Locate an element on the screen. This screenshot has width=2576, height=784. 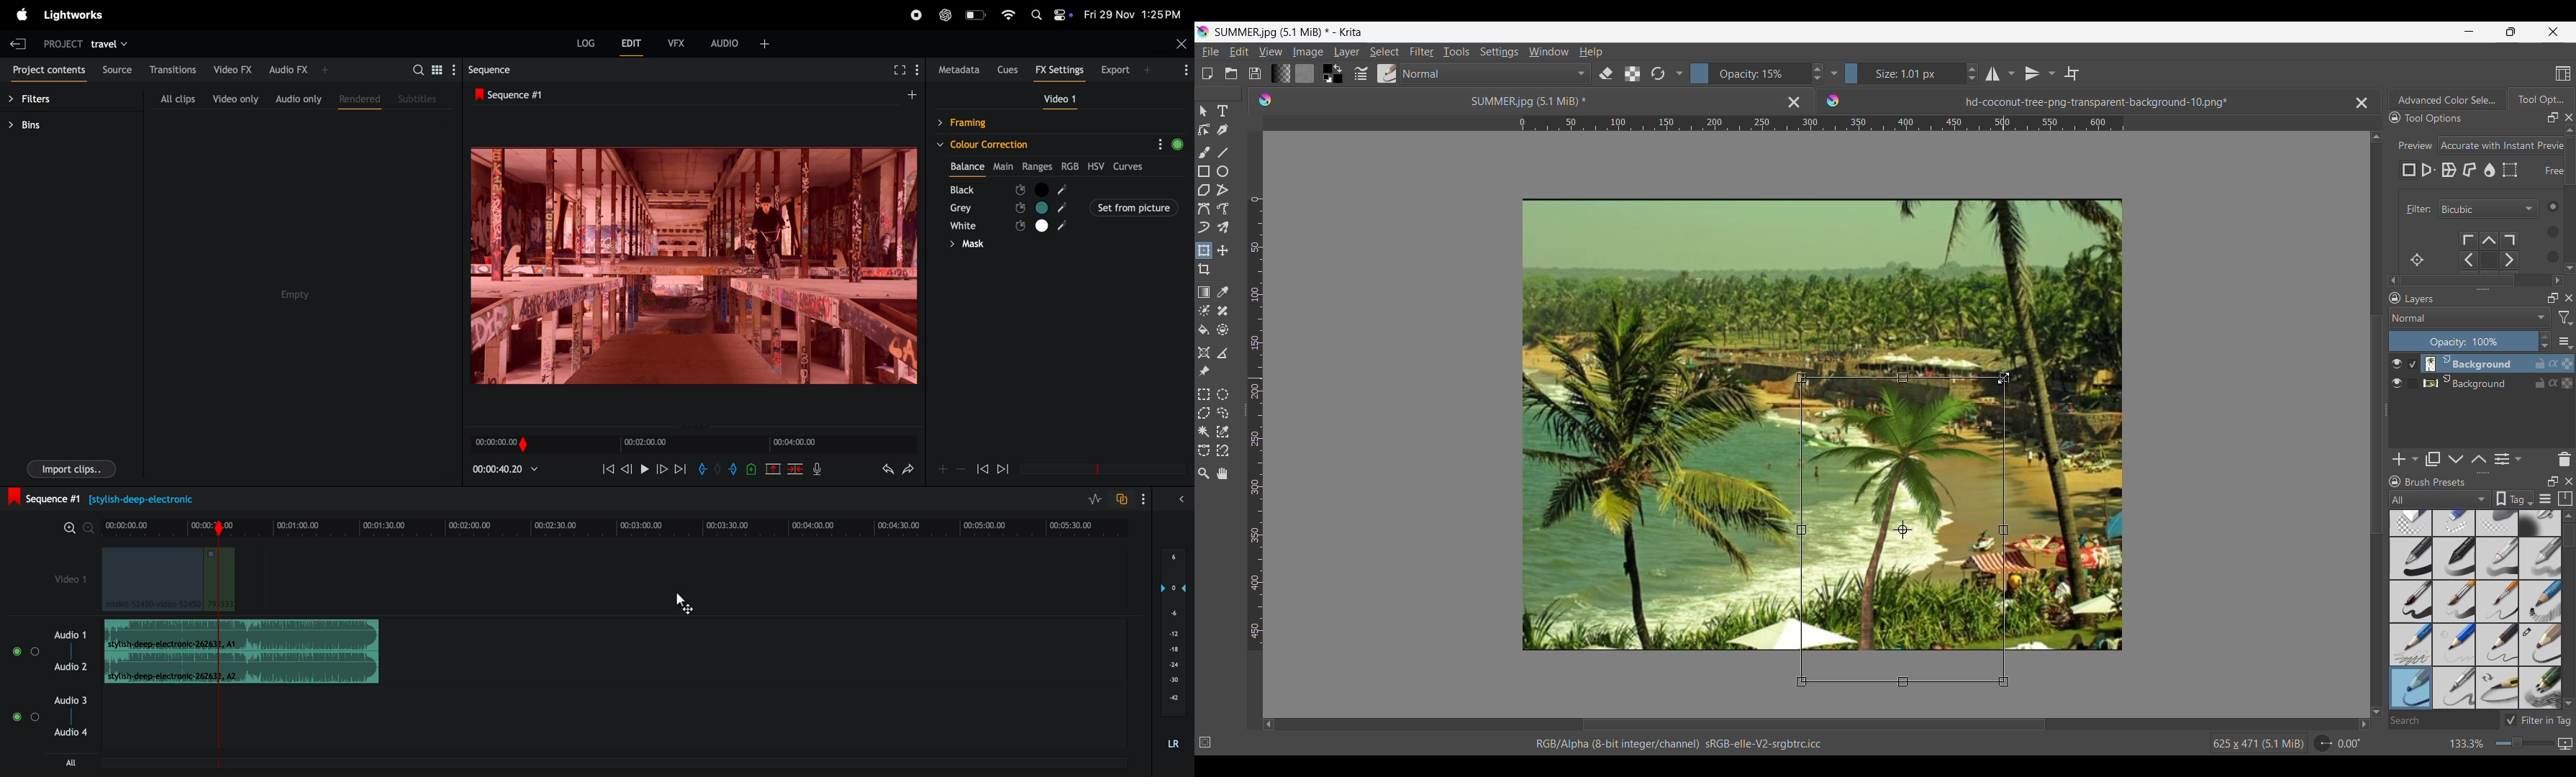
Contiguous selection tool is located at coordinates (1204, 432).